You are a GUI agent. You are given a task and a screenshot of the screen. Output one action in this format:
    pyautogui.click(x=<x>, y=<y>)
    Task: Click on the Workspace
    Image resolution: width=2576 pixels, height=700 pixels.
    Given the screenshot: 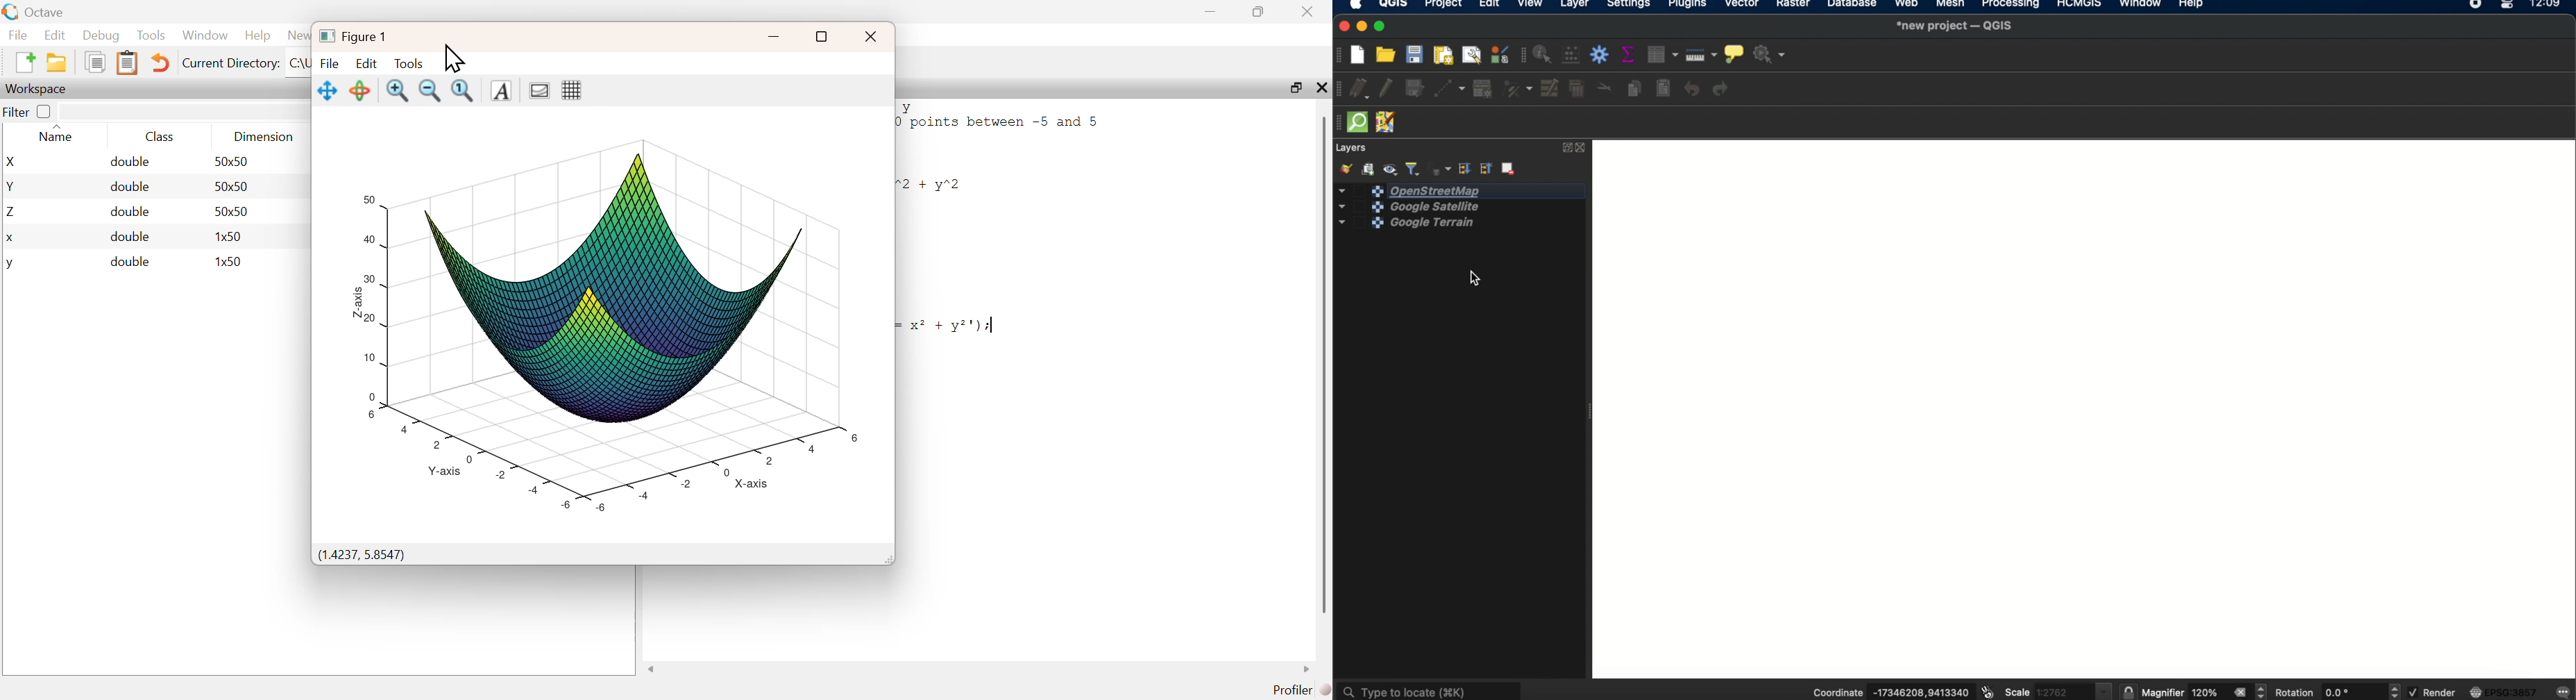 What is the action you would take?
    pyautogui.click(x=37, y=89)
    